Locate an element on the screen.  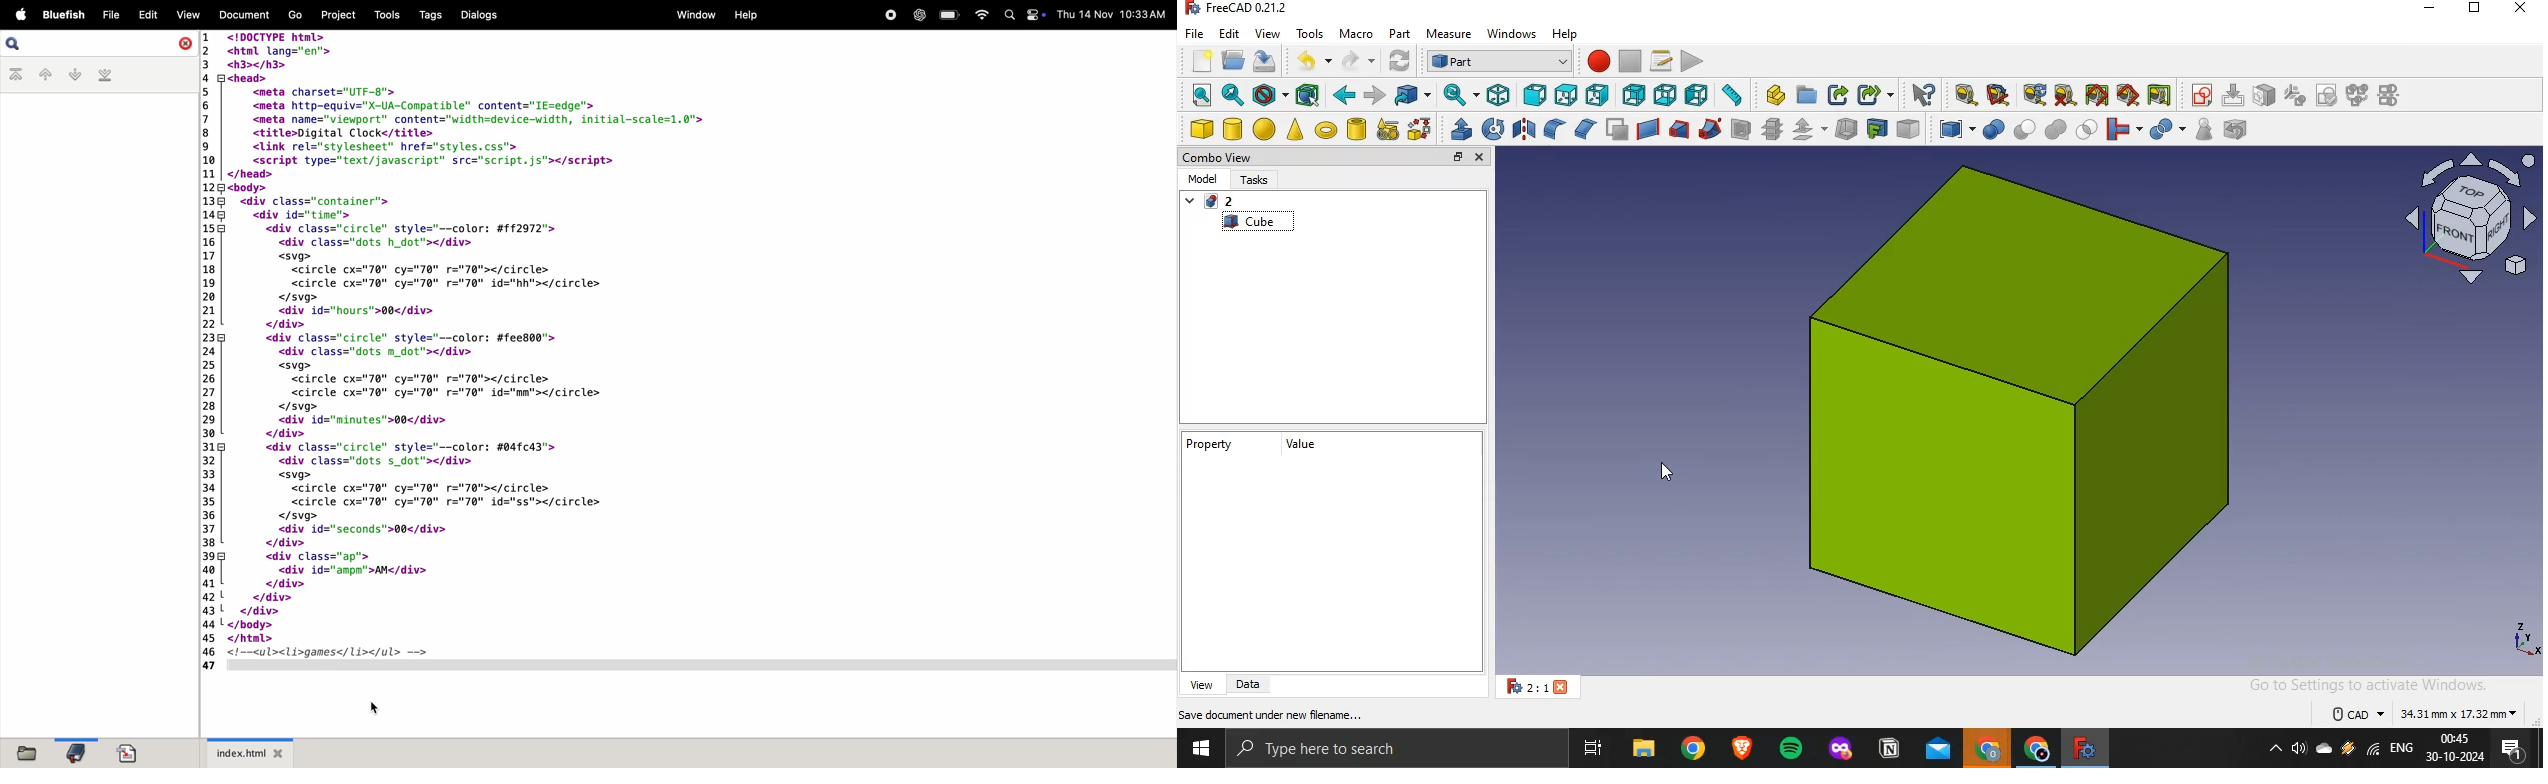
section is located at coordinates (1740, 129).